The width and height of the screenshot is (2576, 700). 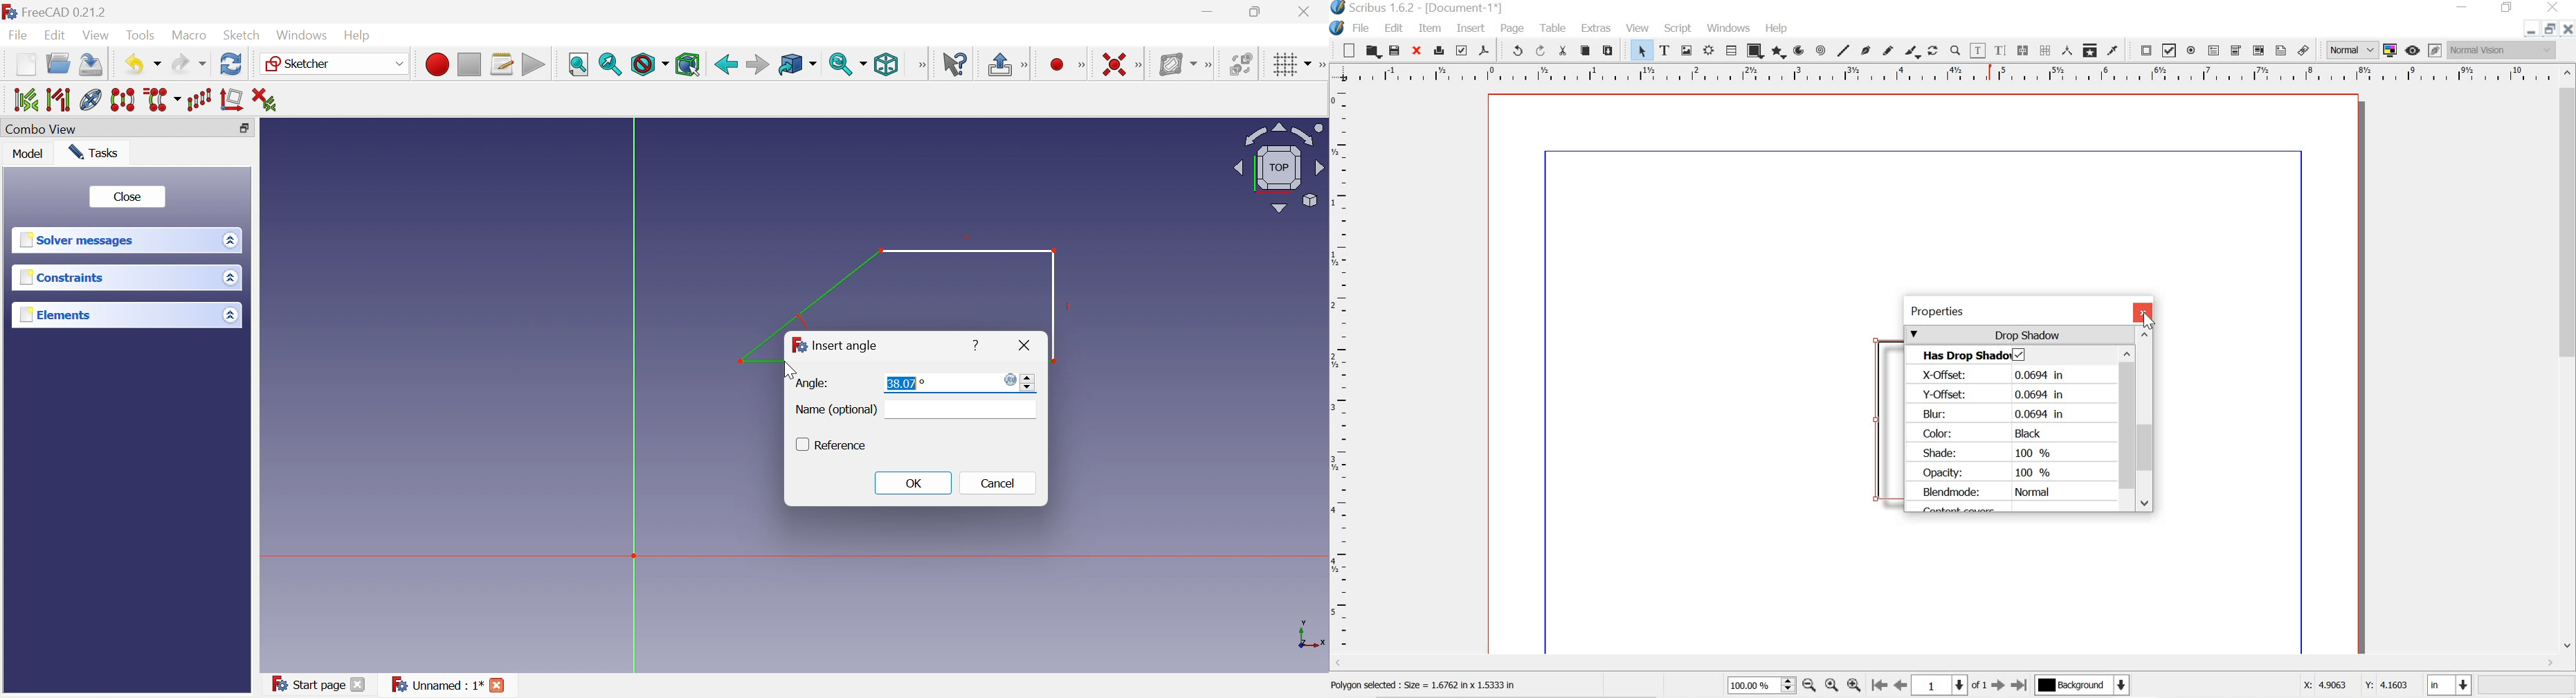 I want to click on Sketcher, so click(x=302, y=64).